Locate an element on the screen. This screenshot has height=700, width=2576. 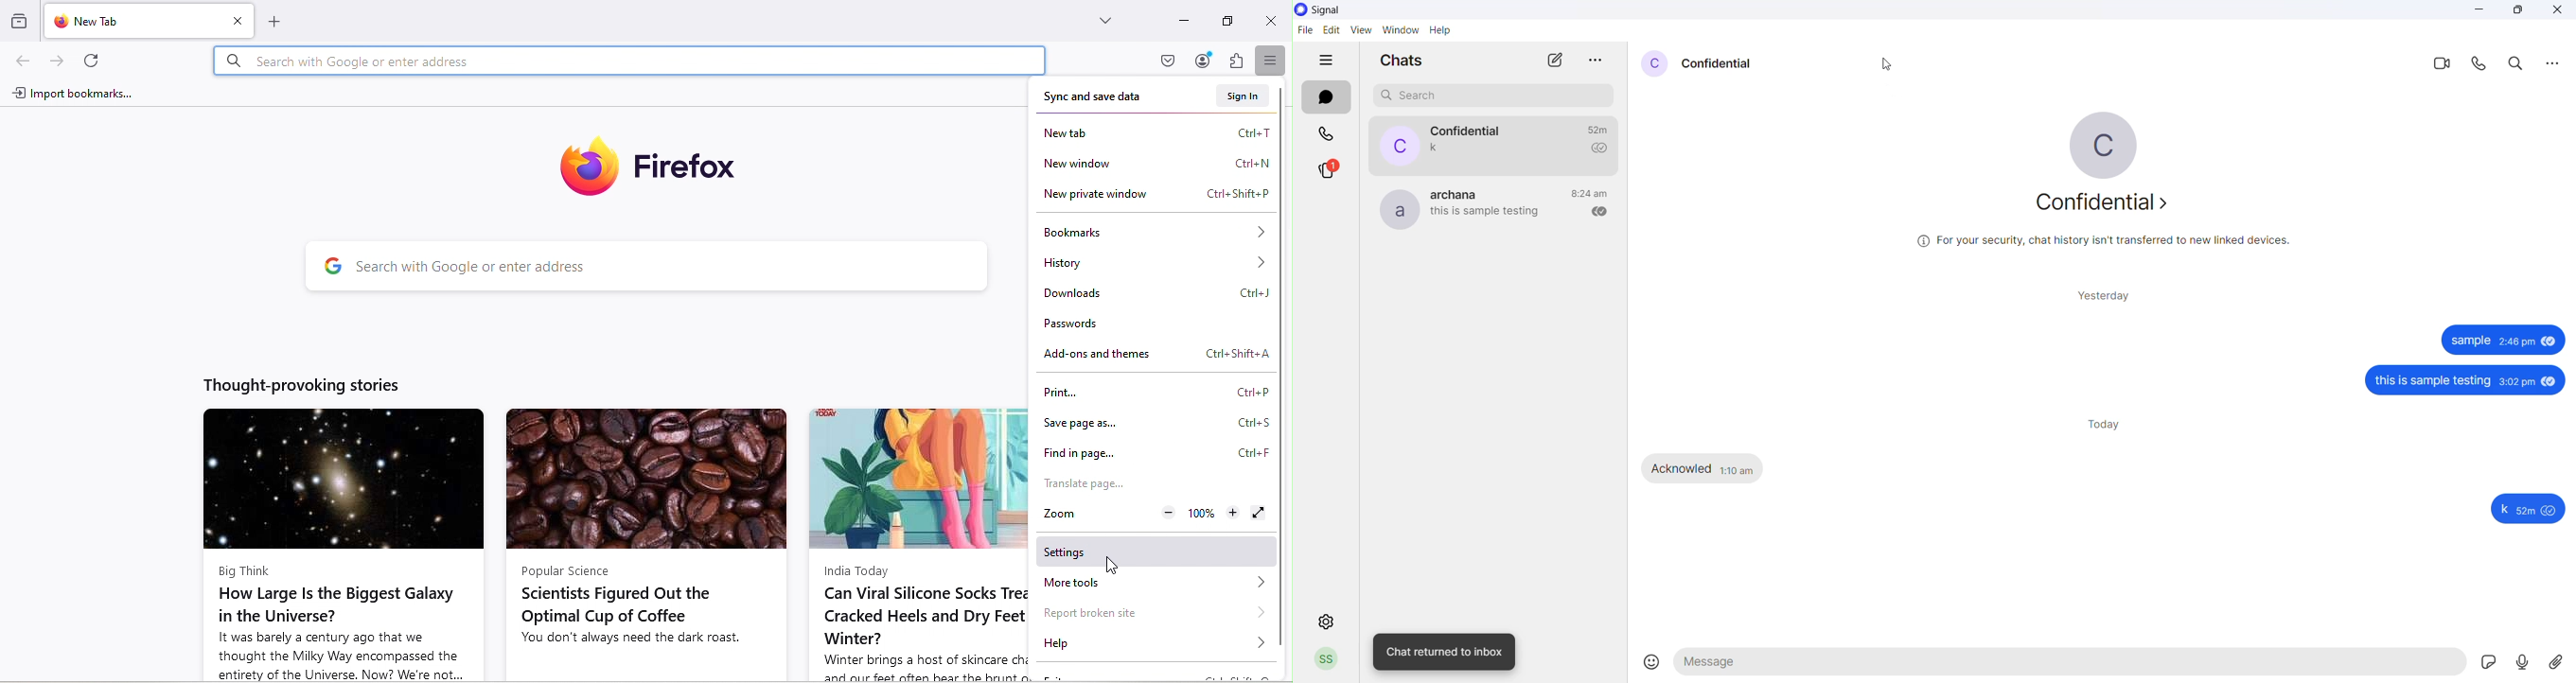
emojis is located at coordinates (1646, 663).